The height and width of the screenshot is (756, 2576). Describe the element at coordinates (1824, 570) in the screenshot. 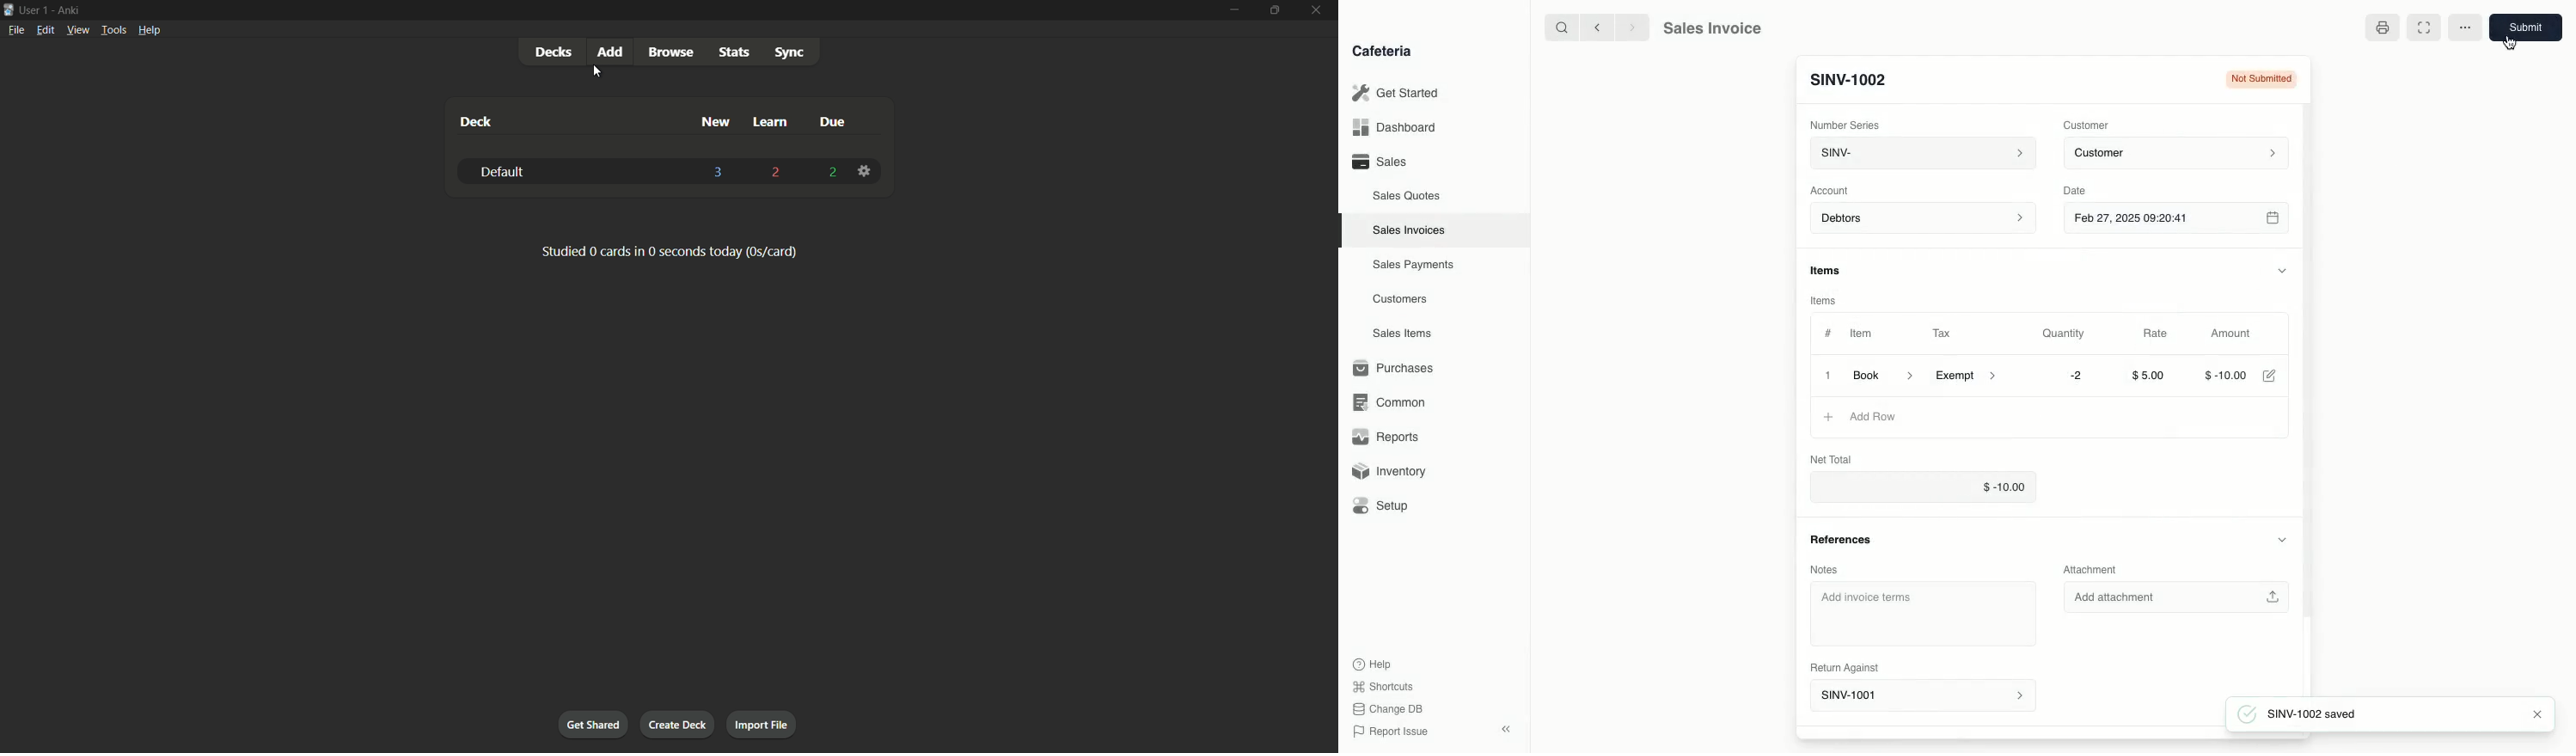

I see `Notes` at that location.